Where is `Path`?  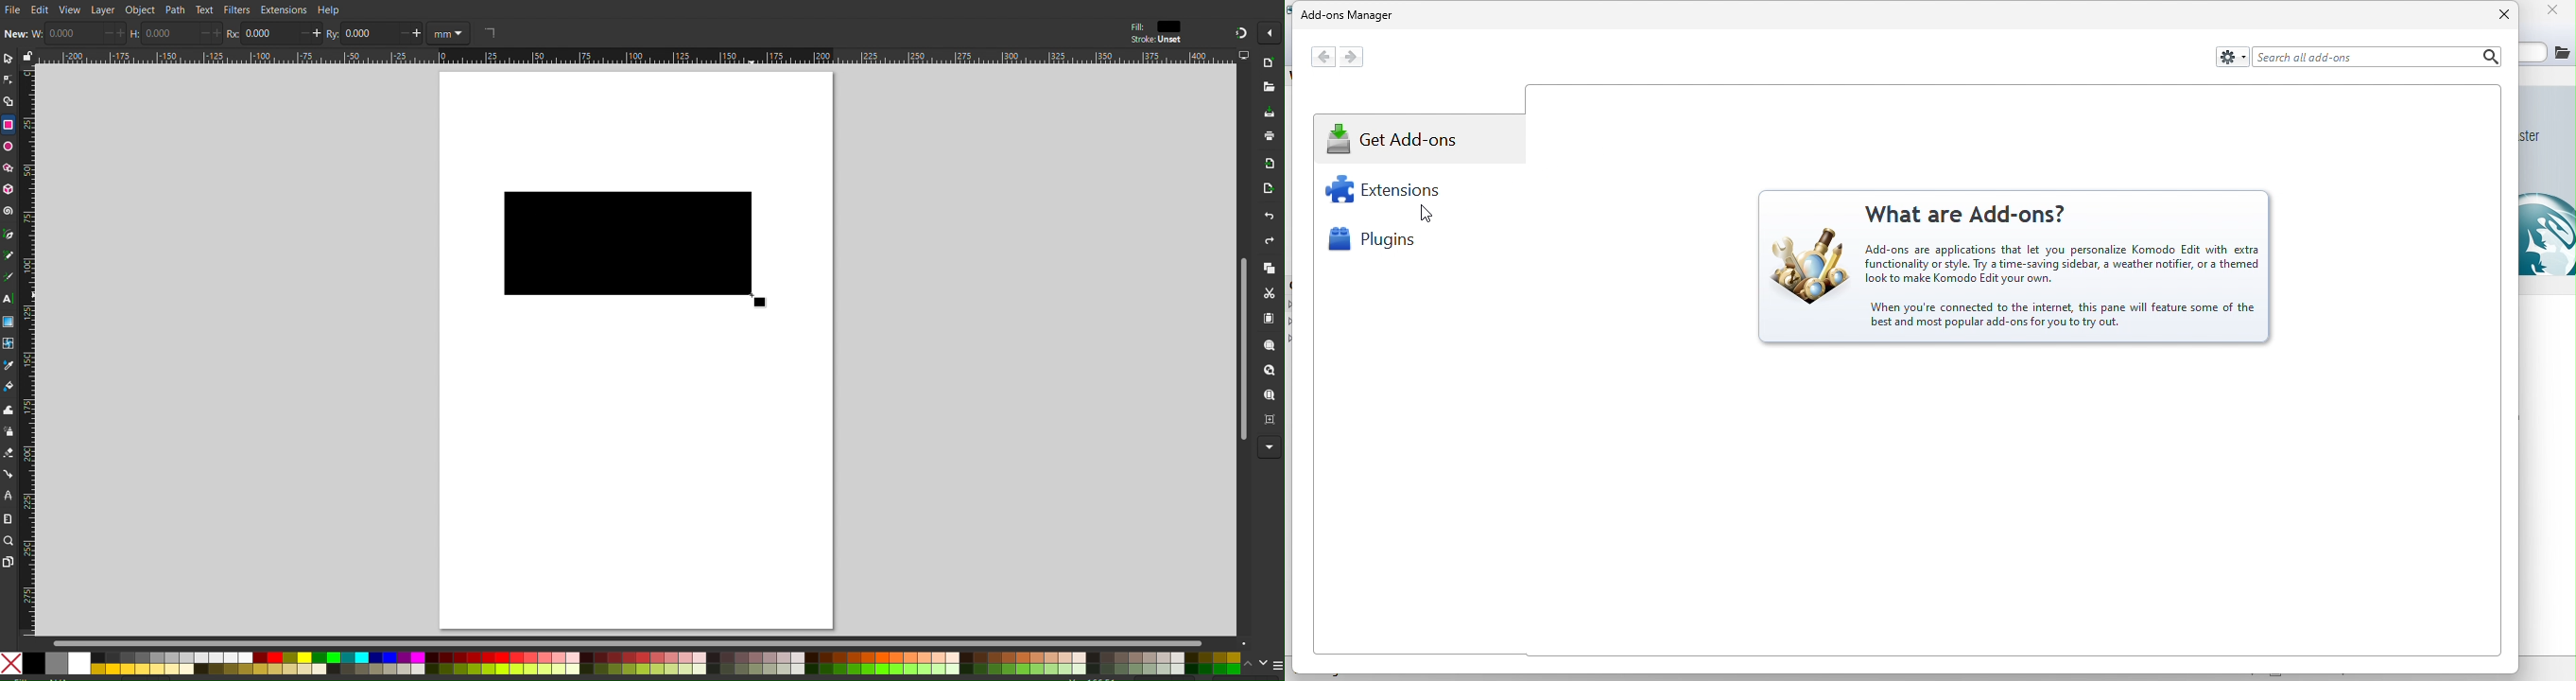 Path is located at coordinates (174, 10).